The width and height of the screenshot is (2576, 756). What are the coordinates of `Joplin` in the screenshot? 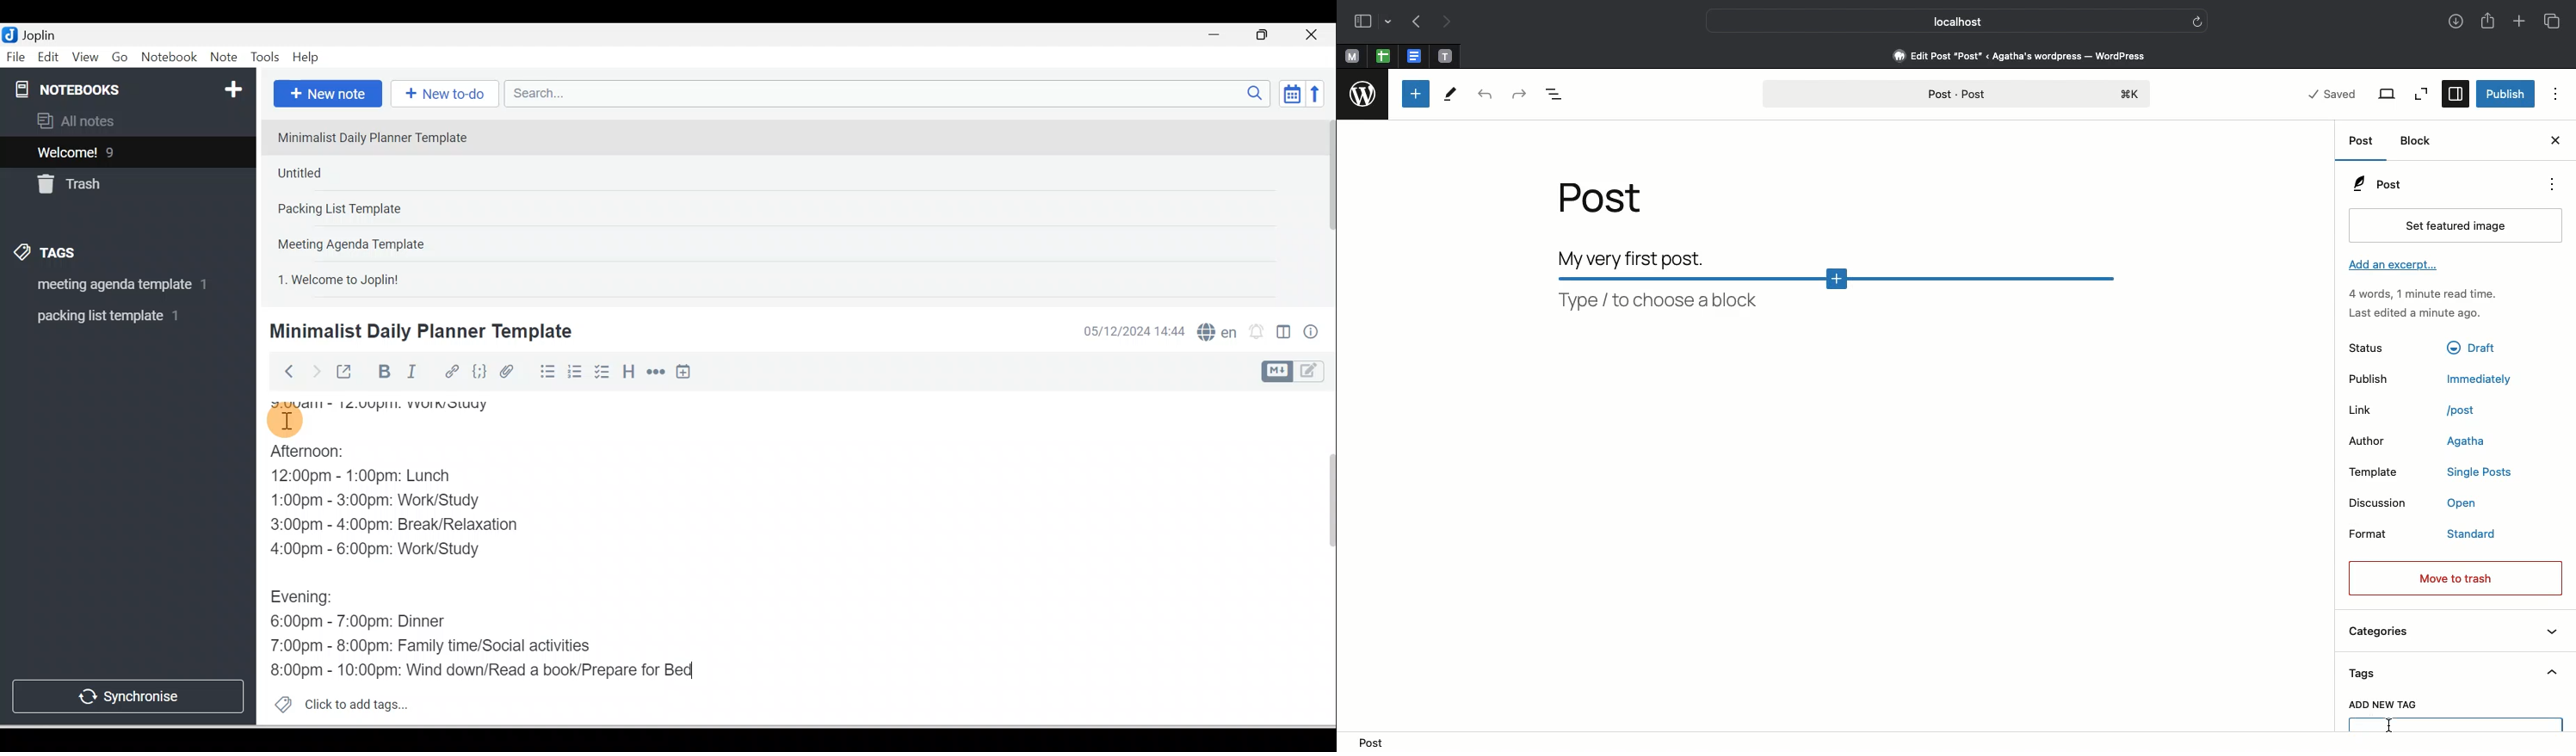 It's located at (42, 33).